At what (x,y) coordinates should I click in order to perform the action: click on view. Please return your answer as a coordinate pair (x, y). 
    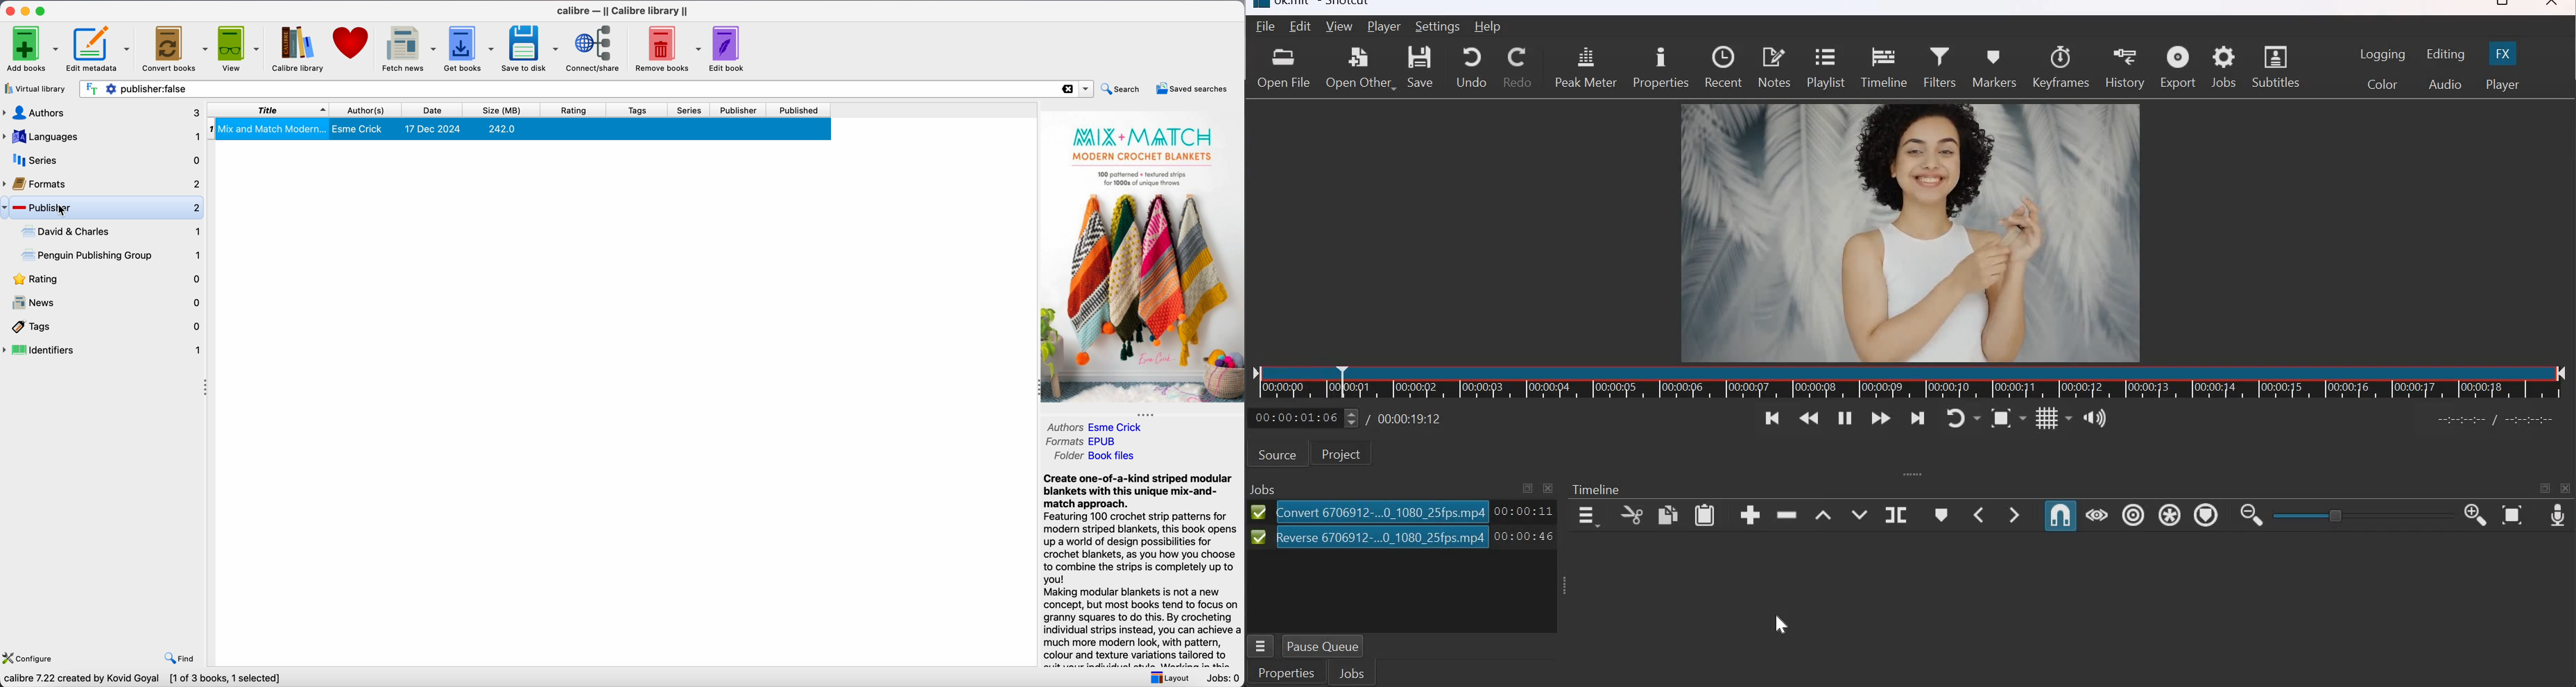
    Looking at the image, I should click on (240, 48).